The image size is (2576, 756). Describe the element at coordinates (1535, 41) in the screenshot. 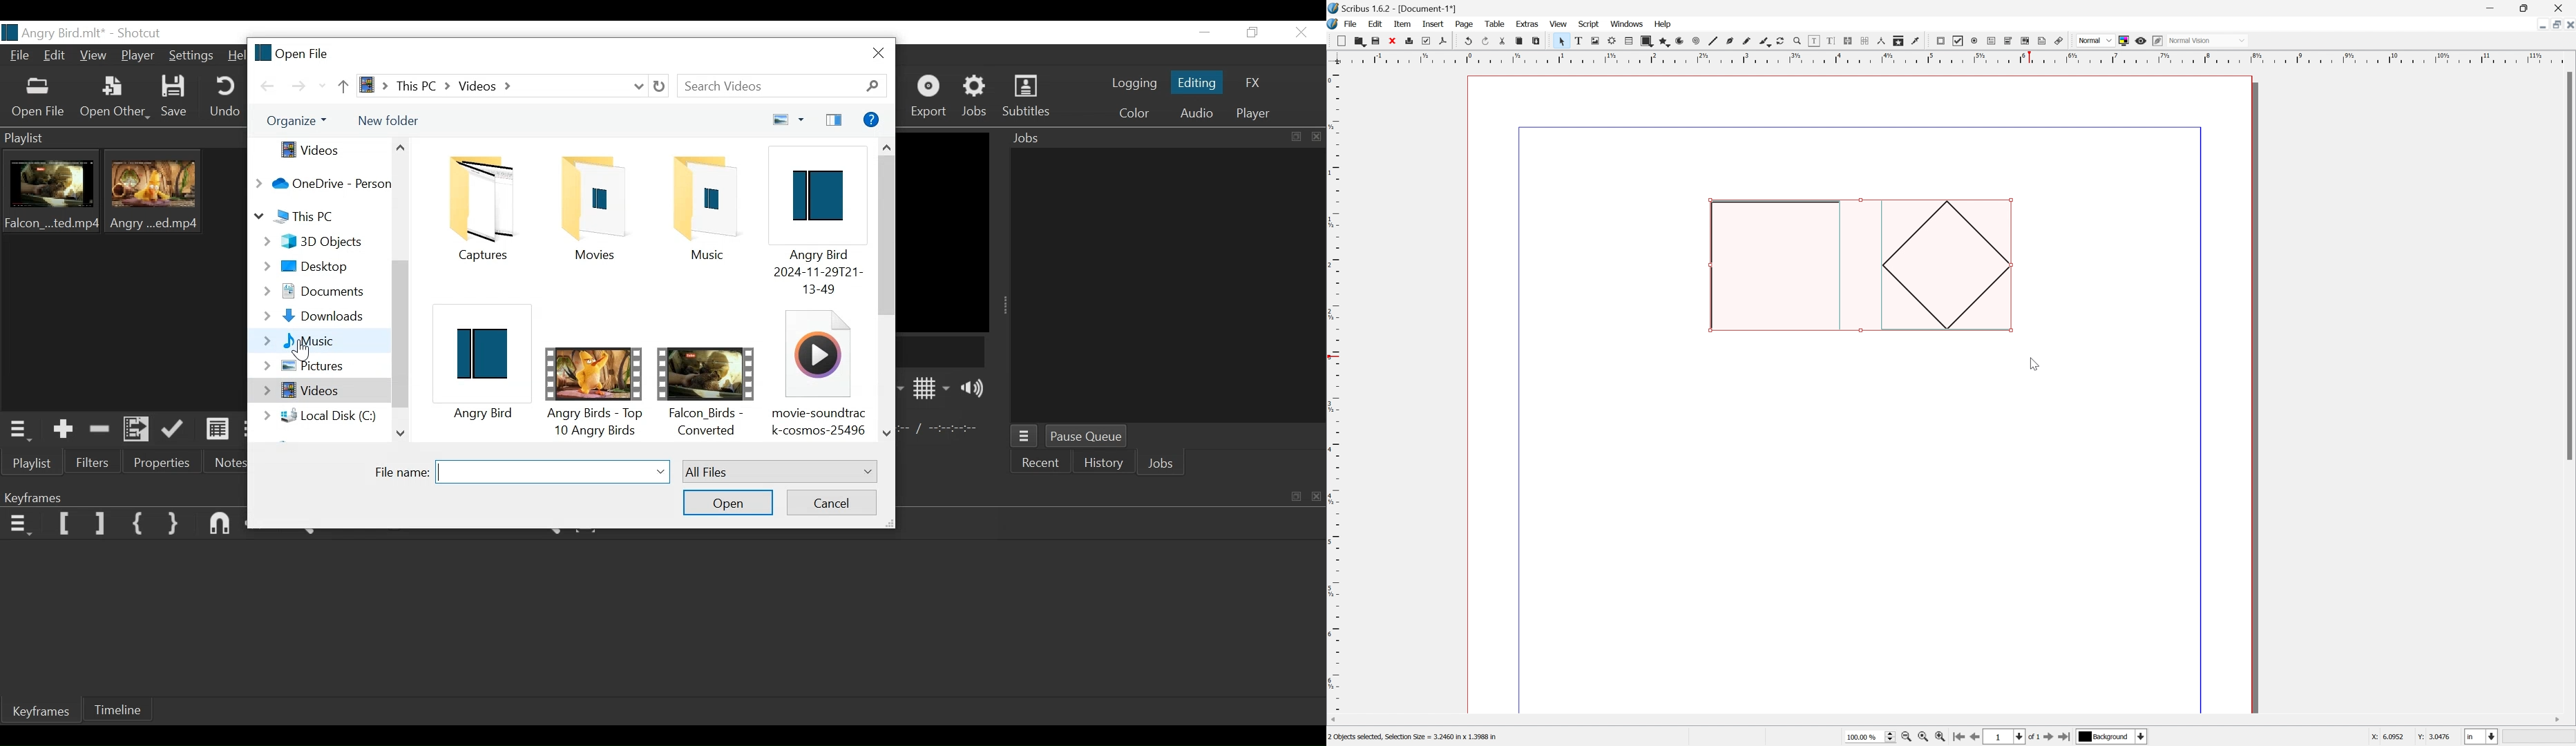

I see `paste` at that location.